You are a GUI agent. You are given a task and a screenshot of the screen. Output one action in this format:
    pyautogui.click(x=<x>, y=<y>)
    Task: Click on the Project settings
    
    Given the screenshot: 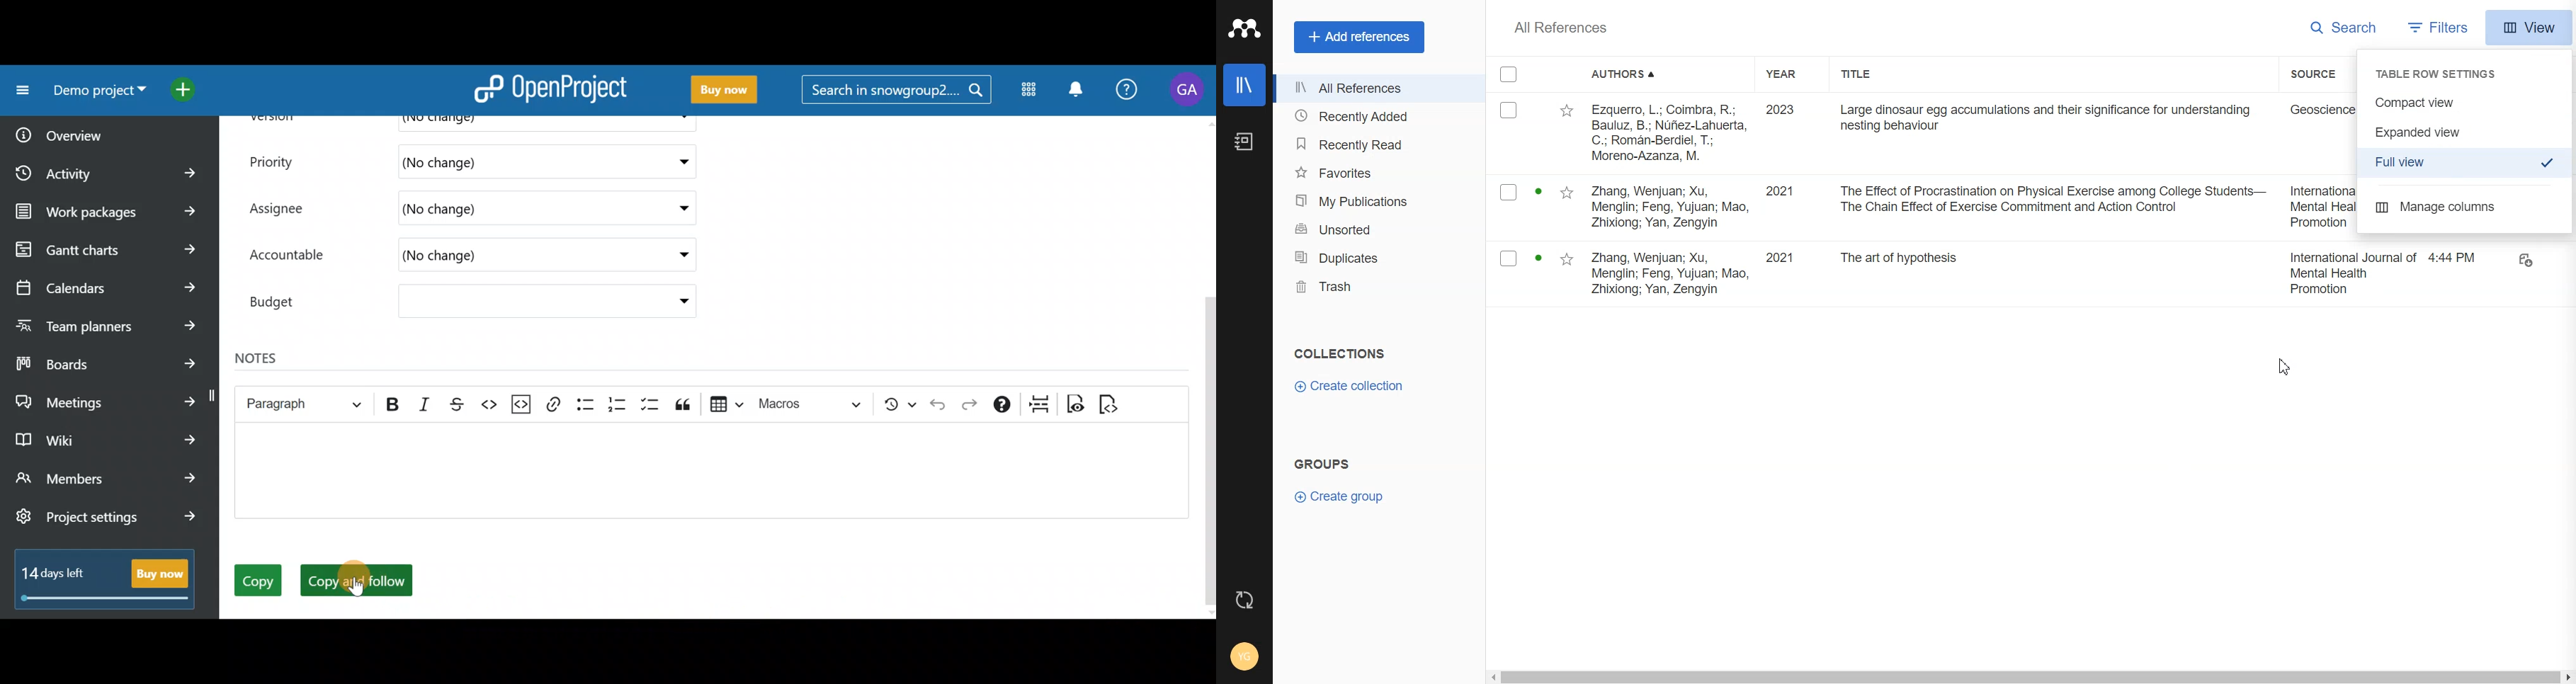 What is the action you would take?
    pyautogui.click(x=117, y=525)
    